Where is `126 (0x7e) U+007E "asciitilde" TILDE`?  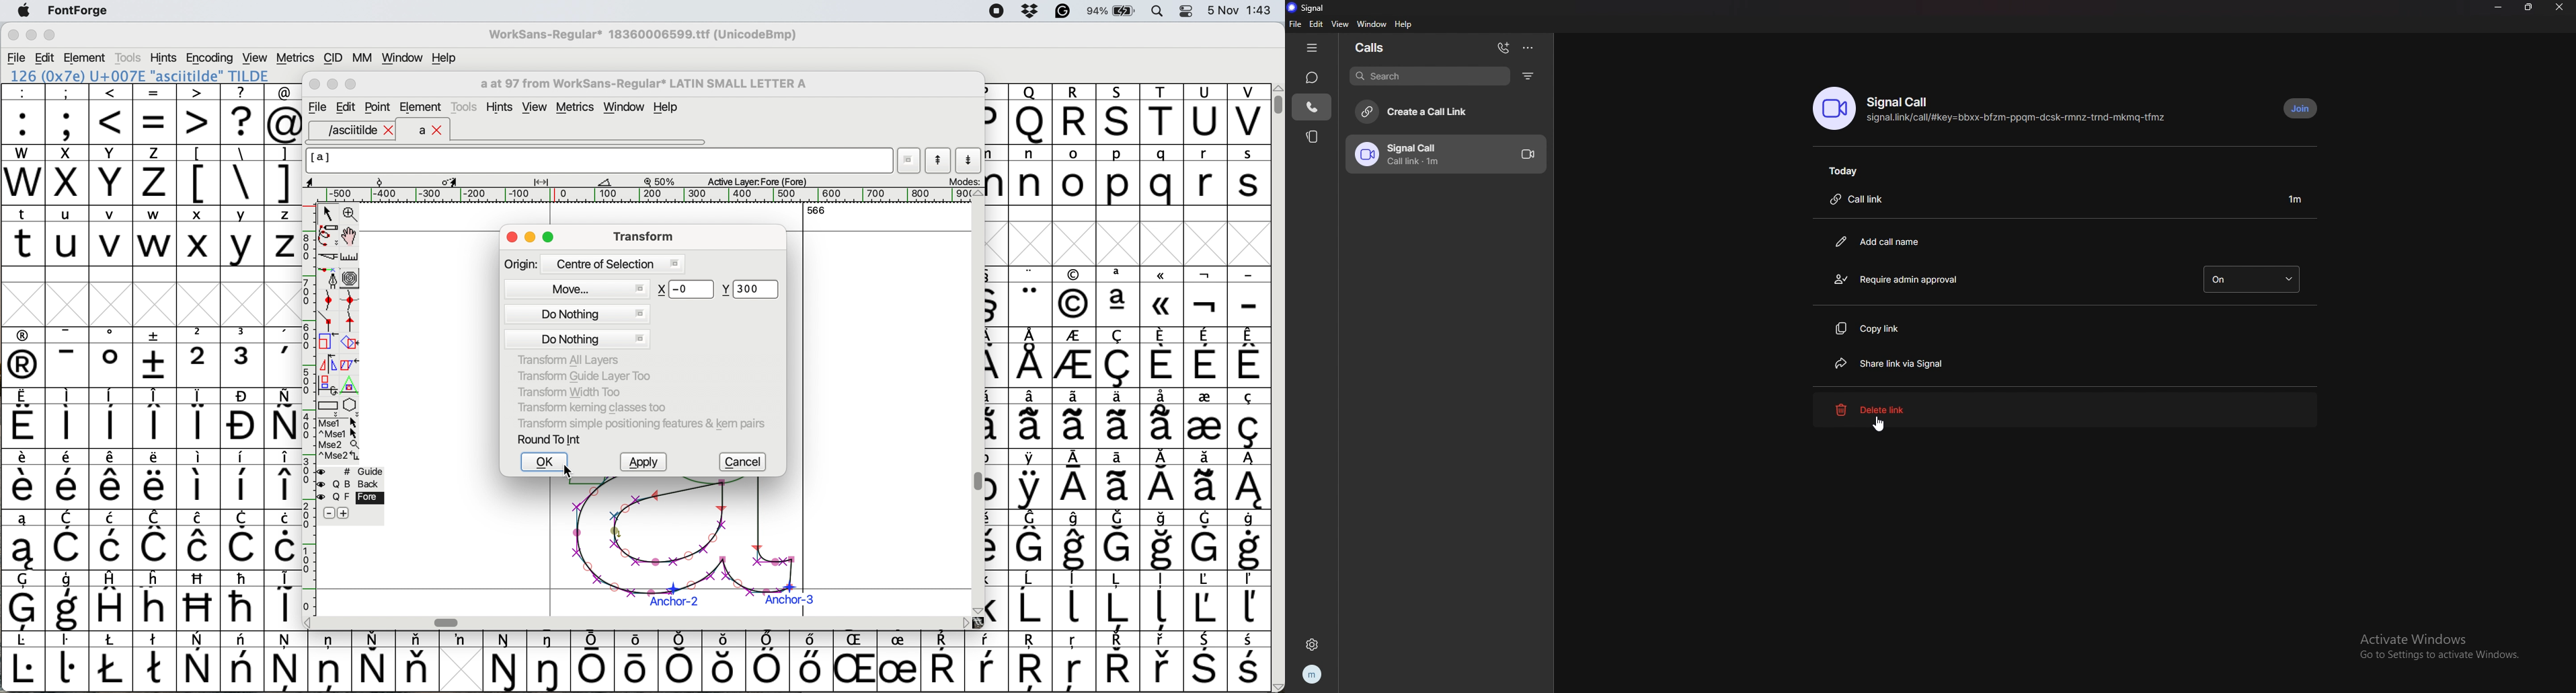 126 (0x7e) U+007E "asciitilde" TILDE is located at coordinates (141, 75).